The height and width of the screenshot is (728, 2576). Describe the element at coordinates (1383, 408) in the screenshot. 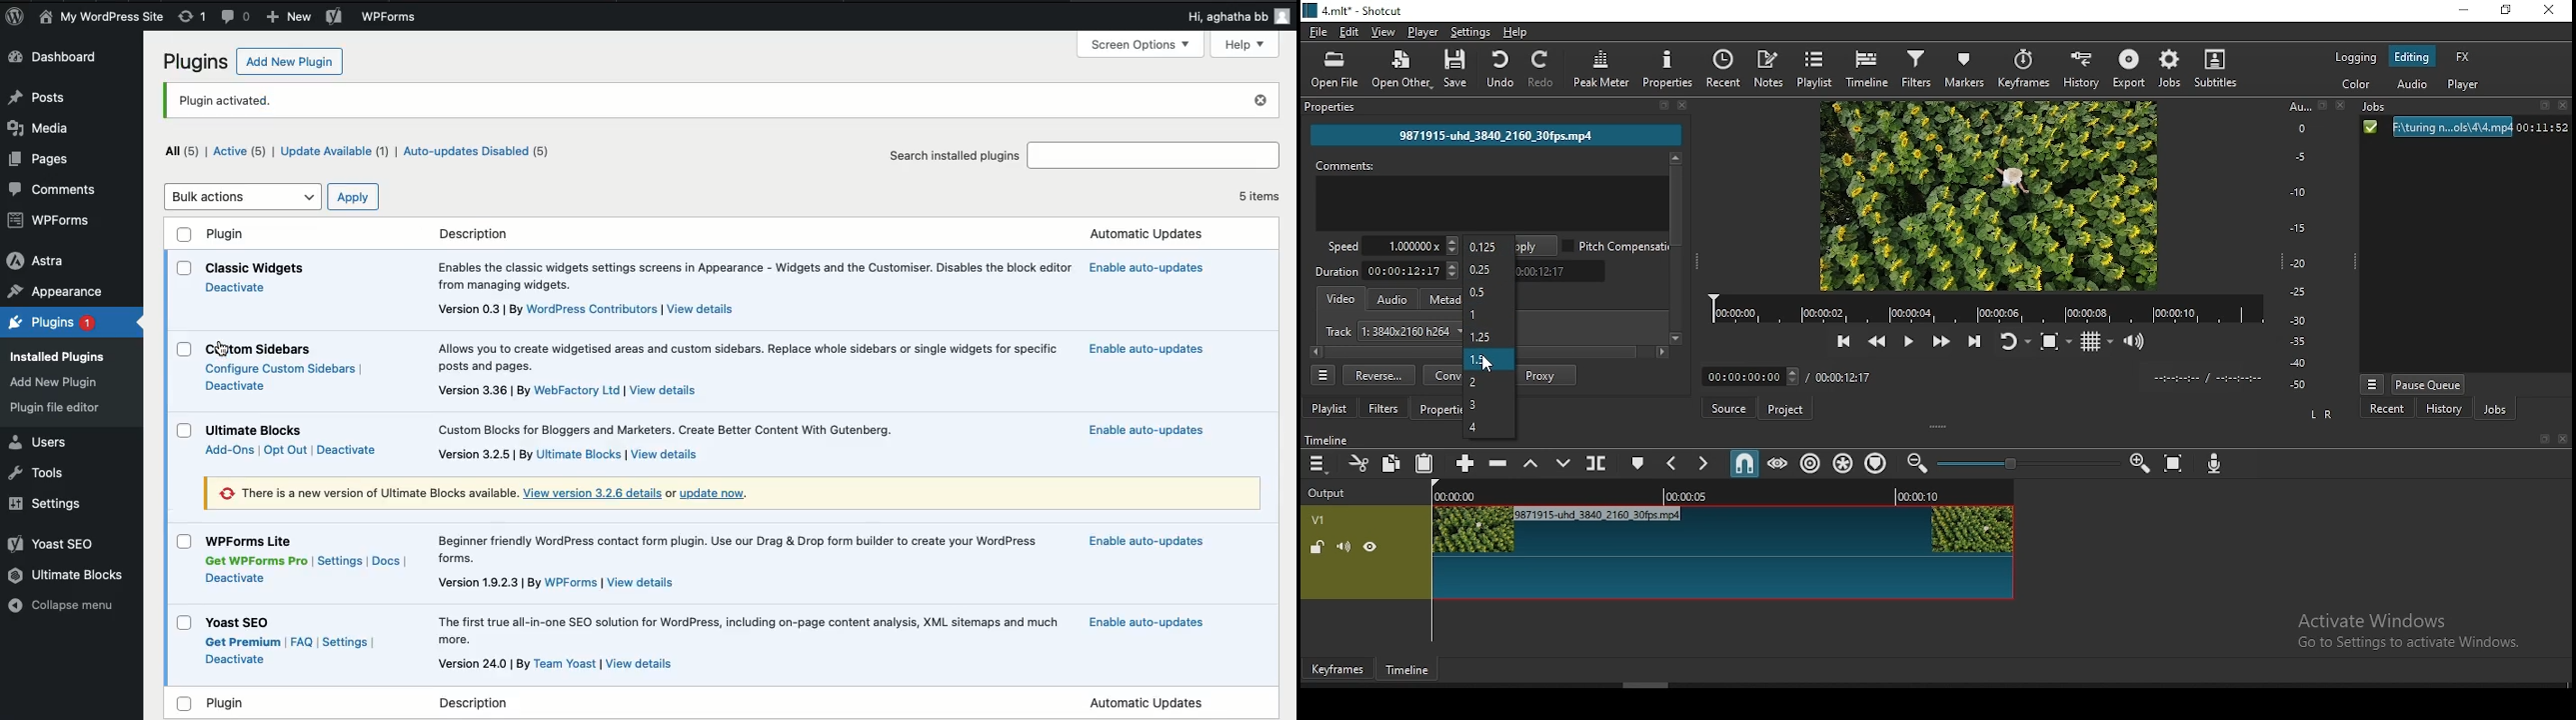

I see `filters` at that location.